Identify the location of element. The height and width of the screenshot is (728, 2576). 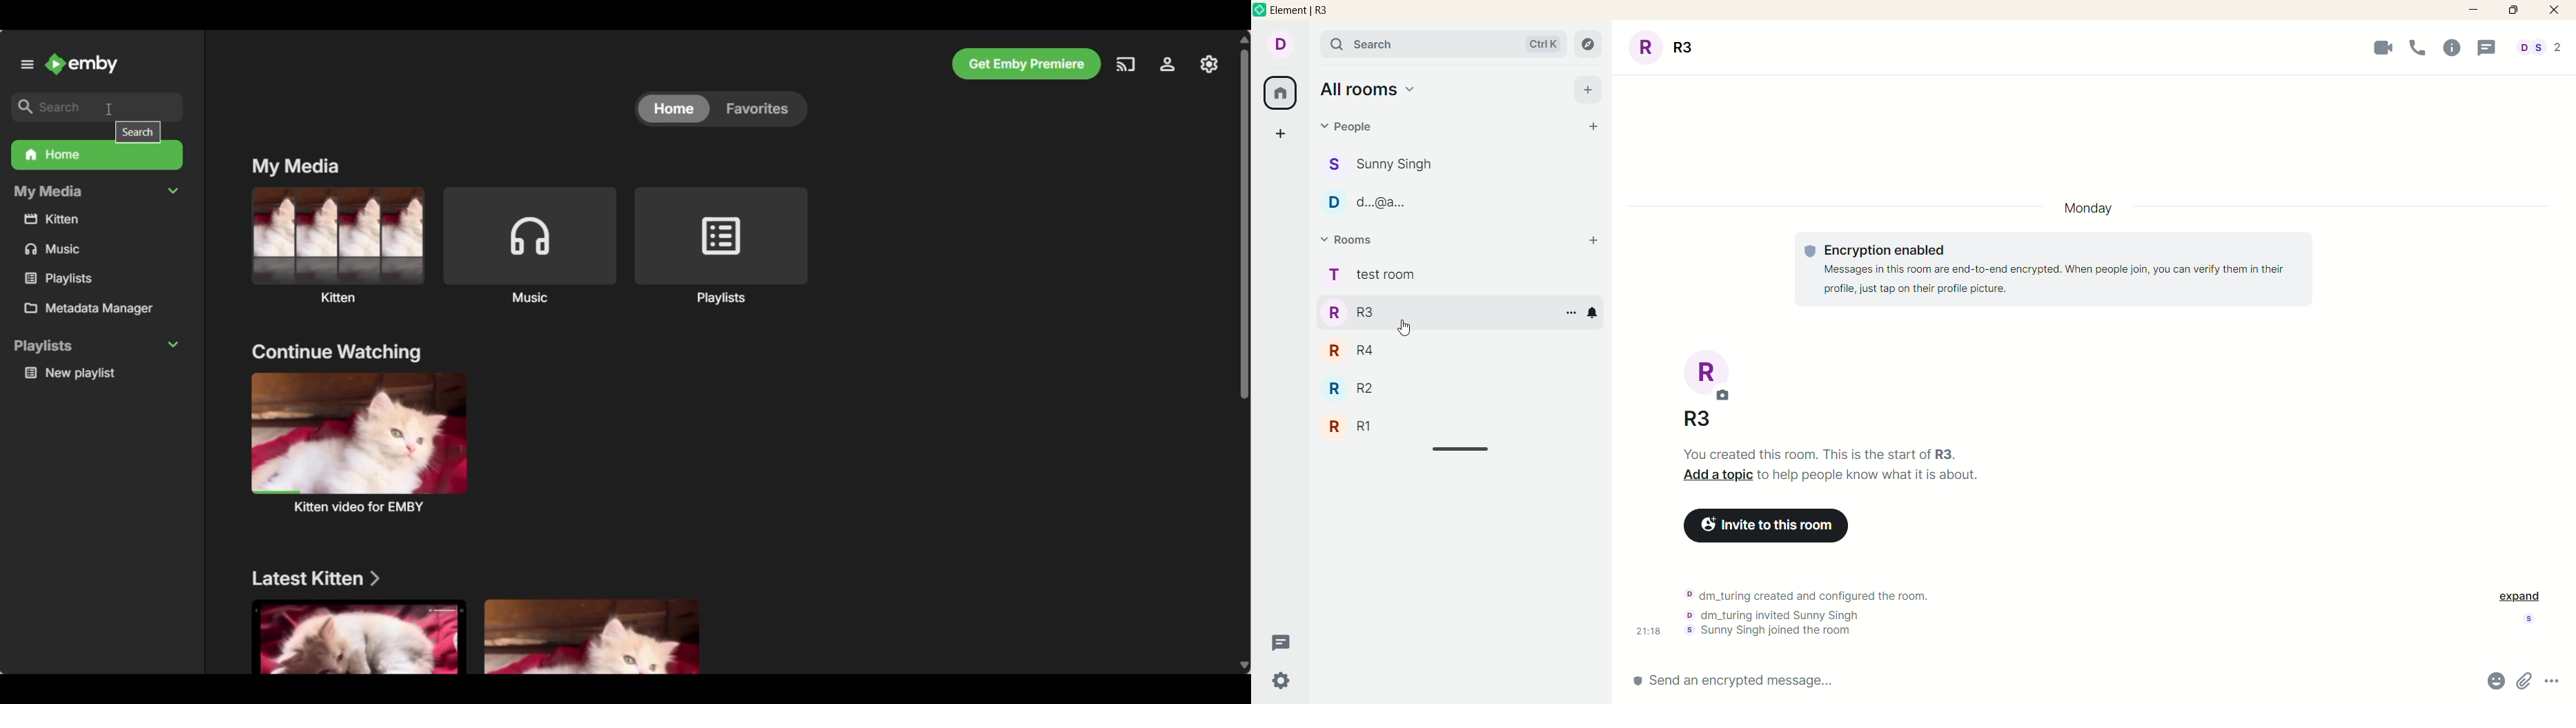
(1322, 12).